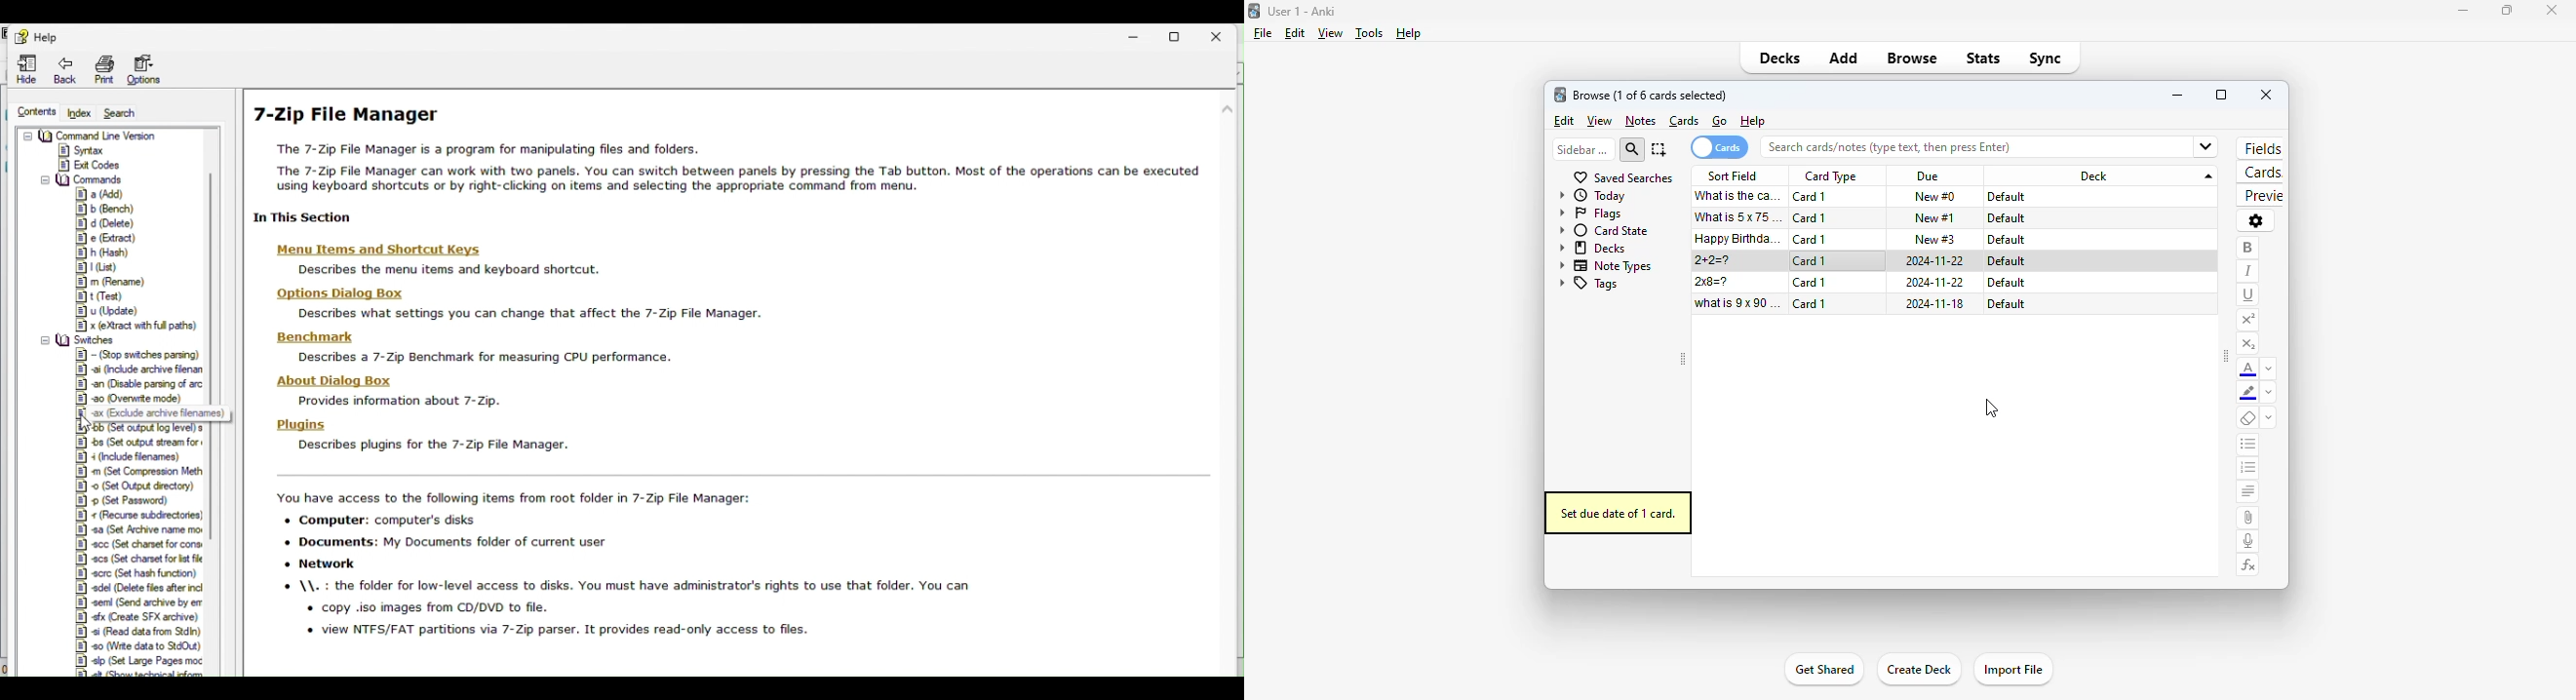  Describe the element at coordinates (1740, 216) in the screenshot. I see `what is 5x75=?` at that location.